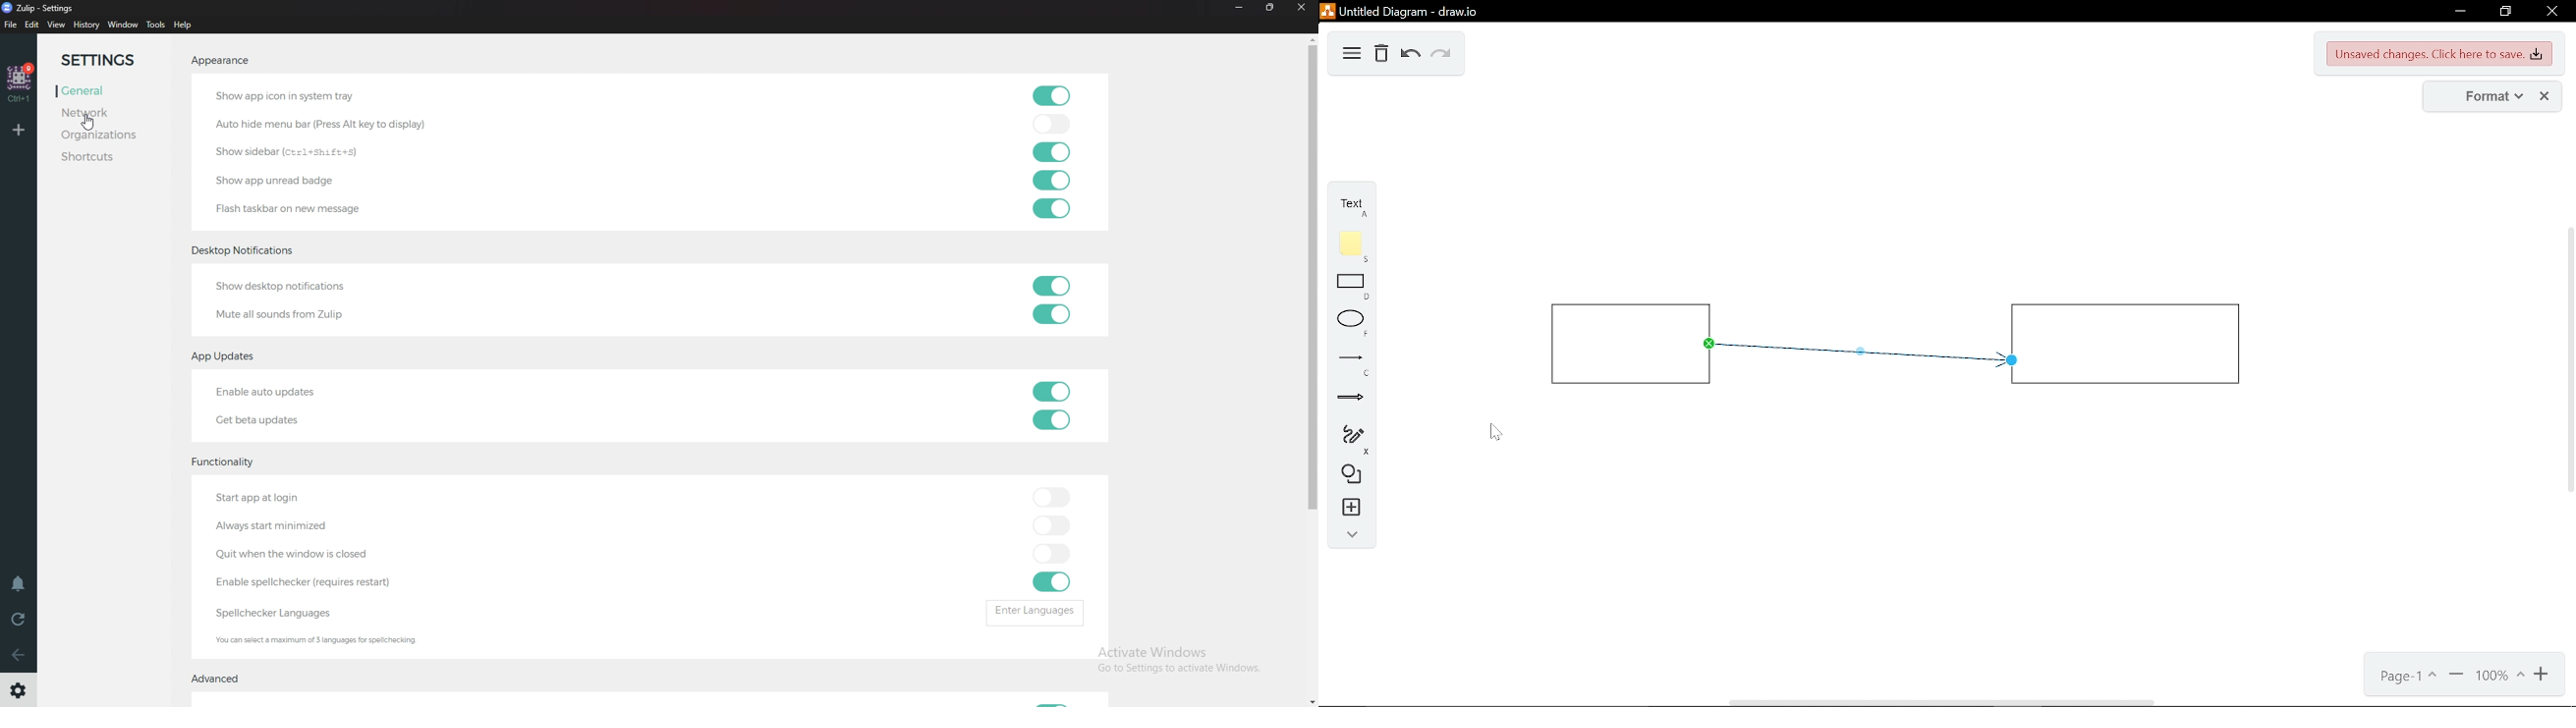 This screenshot has height=728, width=2576. Describe the element at coordinates (276, 181) in the screenshot. I see `show app unread badge` at that location.